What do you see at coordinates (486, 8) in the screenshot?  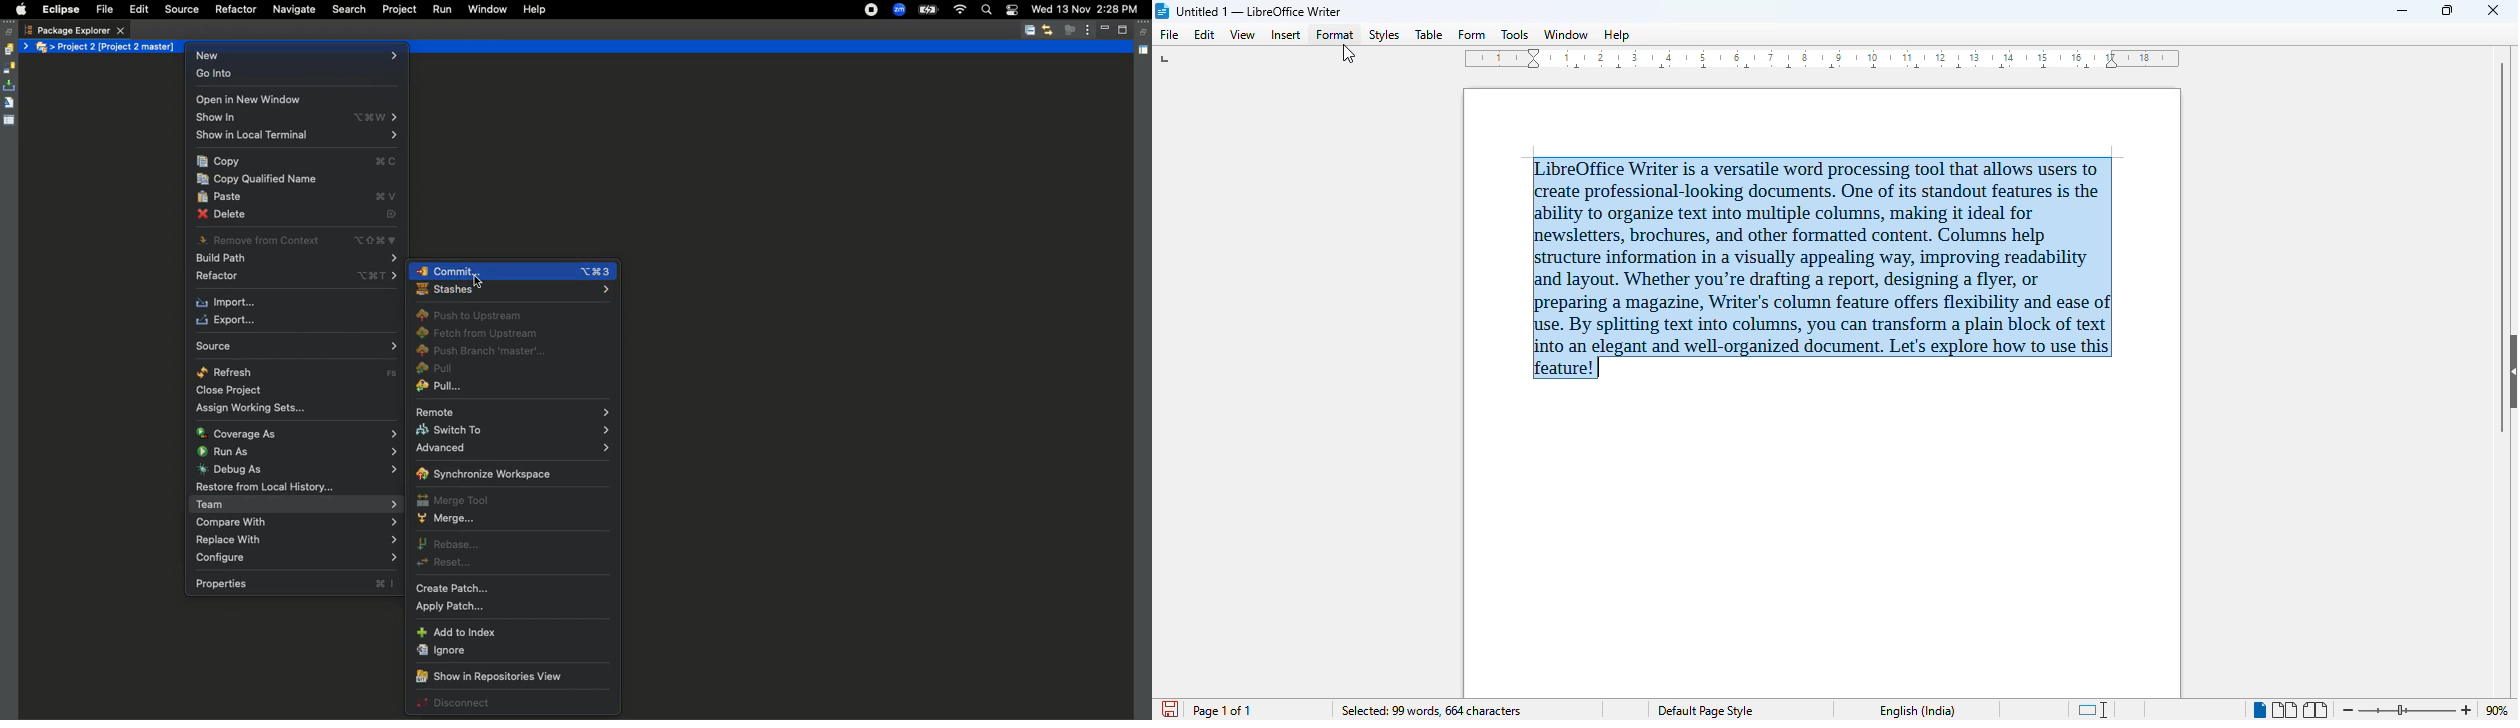 I see `Window` at bounding box center [486, 8].